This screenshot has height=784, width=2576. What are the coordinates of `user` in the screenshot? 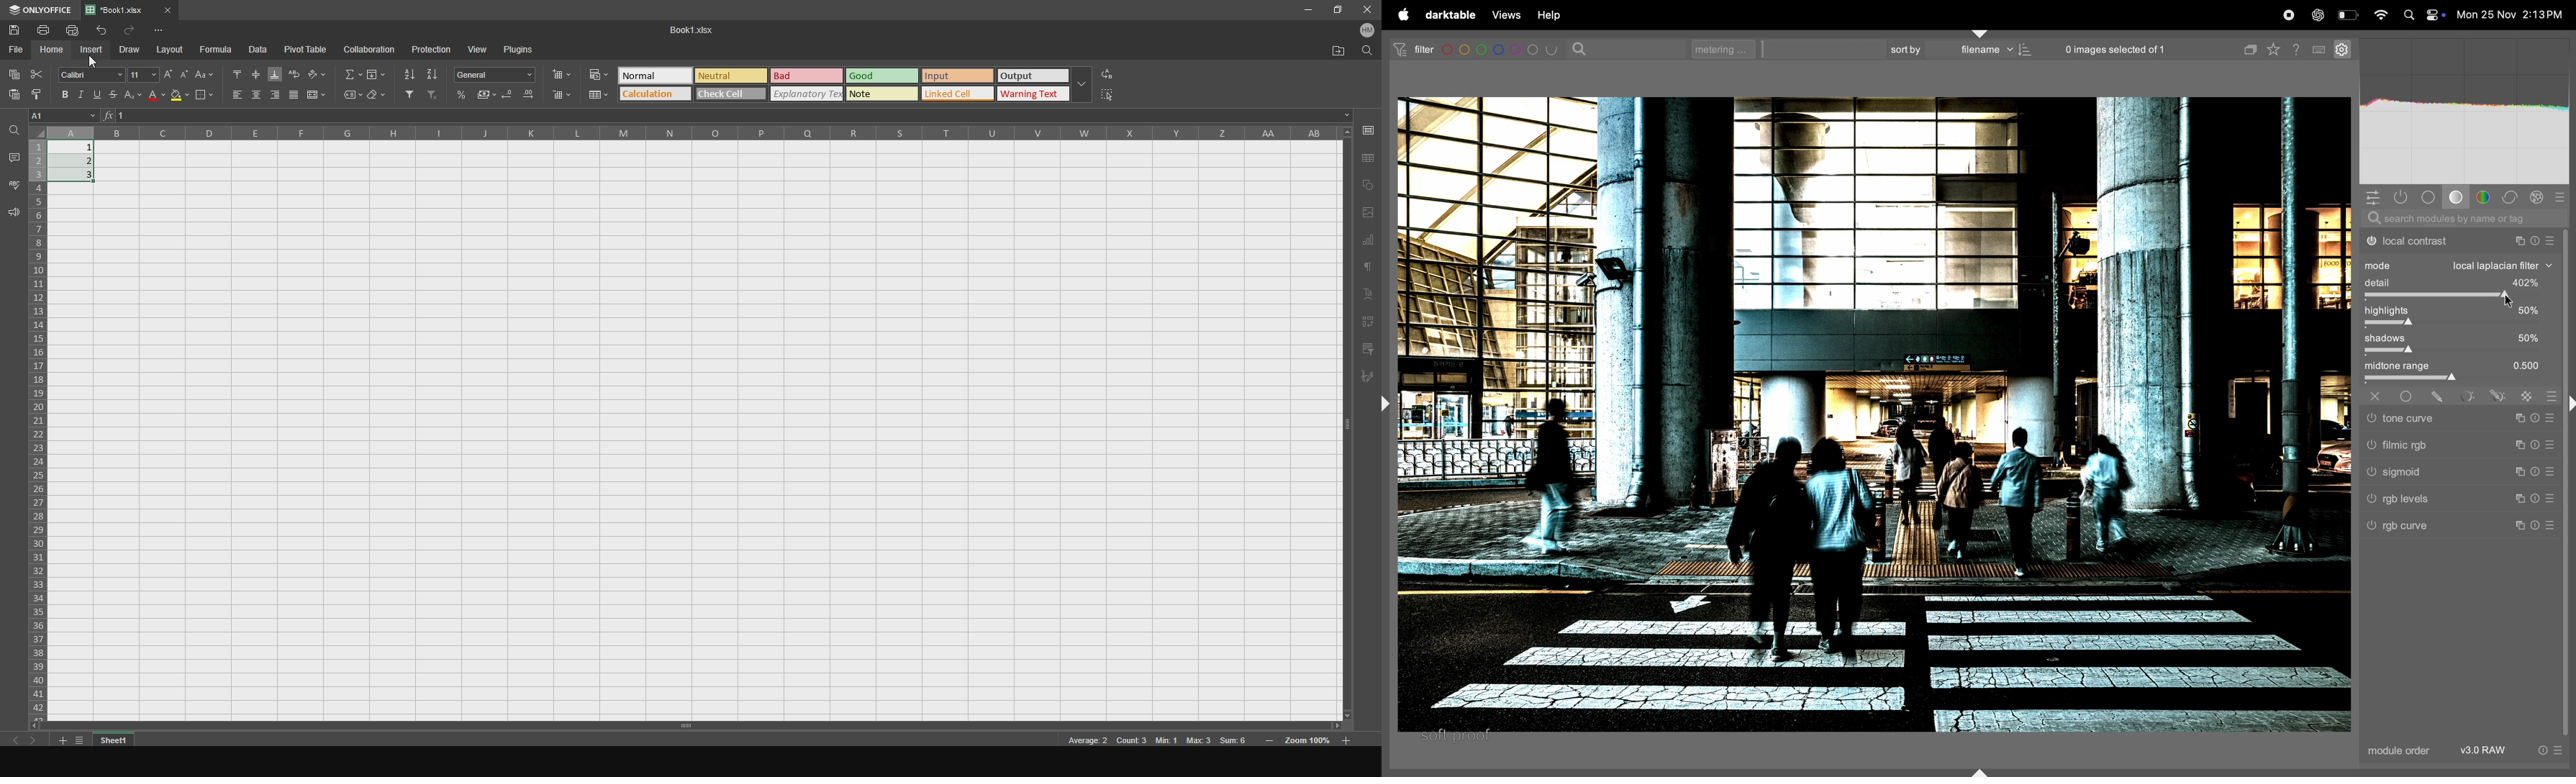 It's located at (1369, 33).